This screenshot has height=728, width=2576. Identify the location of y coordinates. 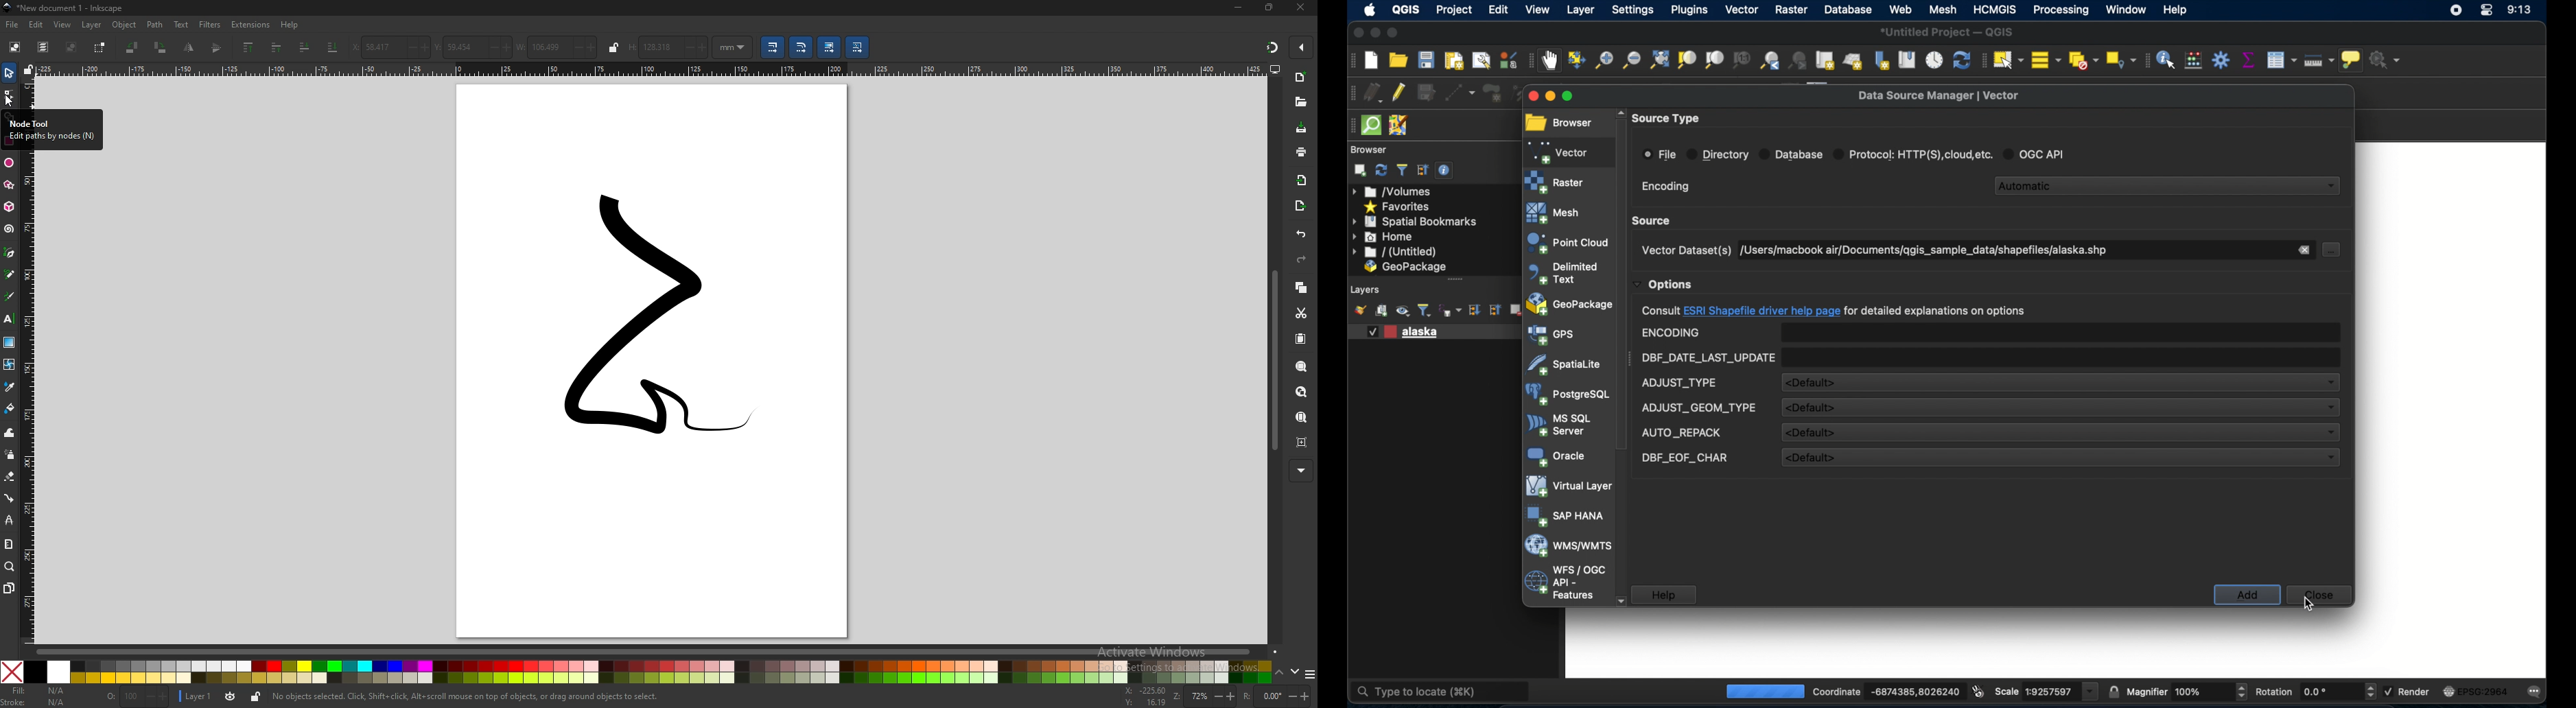
(473, 47).